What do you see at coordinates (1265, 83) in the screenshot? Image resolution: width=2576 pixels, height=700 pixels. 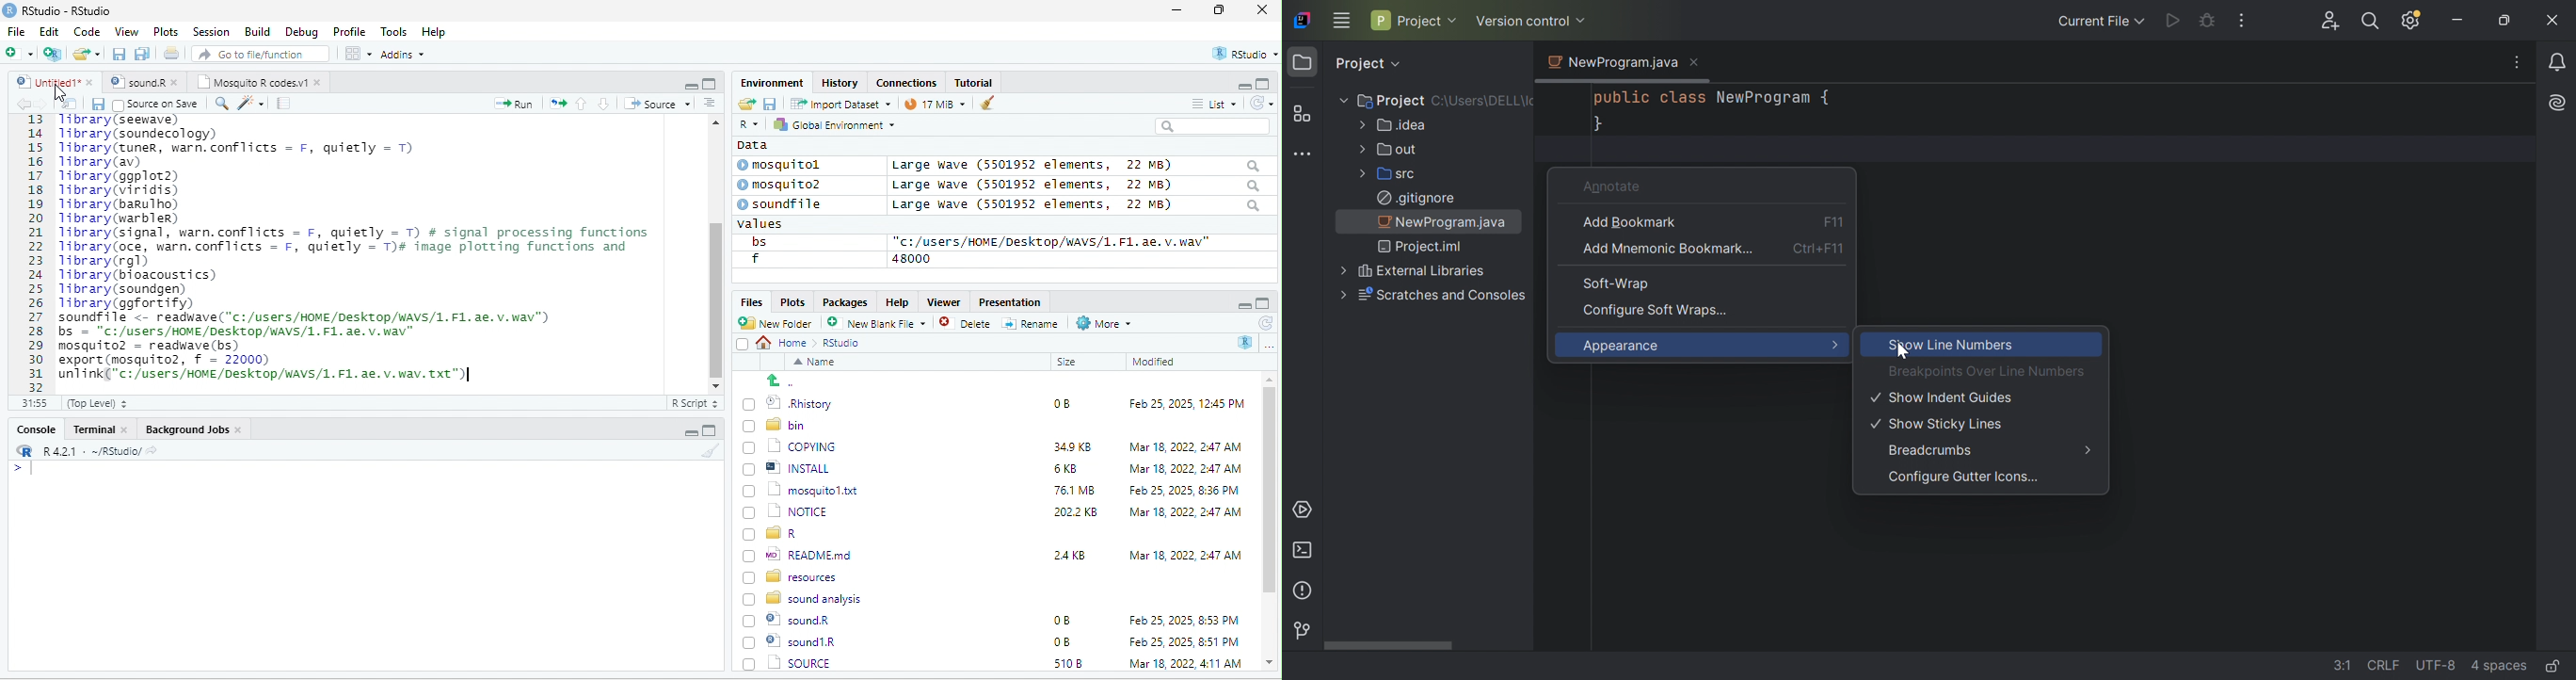 I see `maximize` at bounding box center [1265, 83].